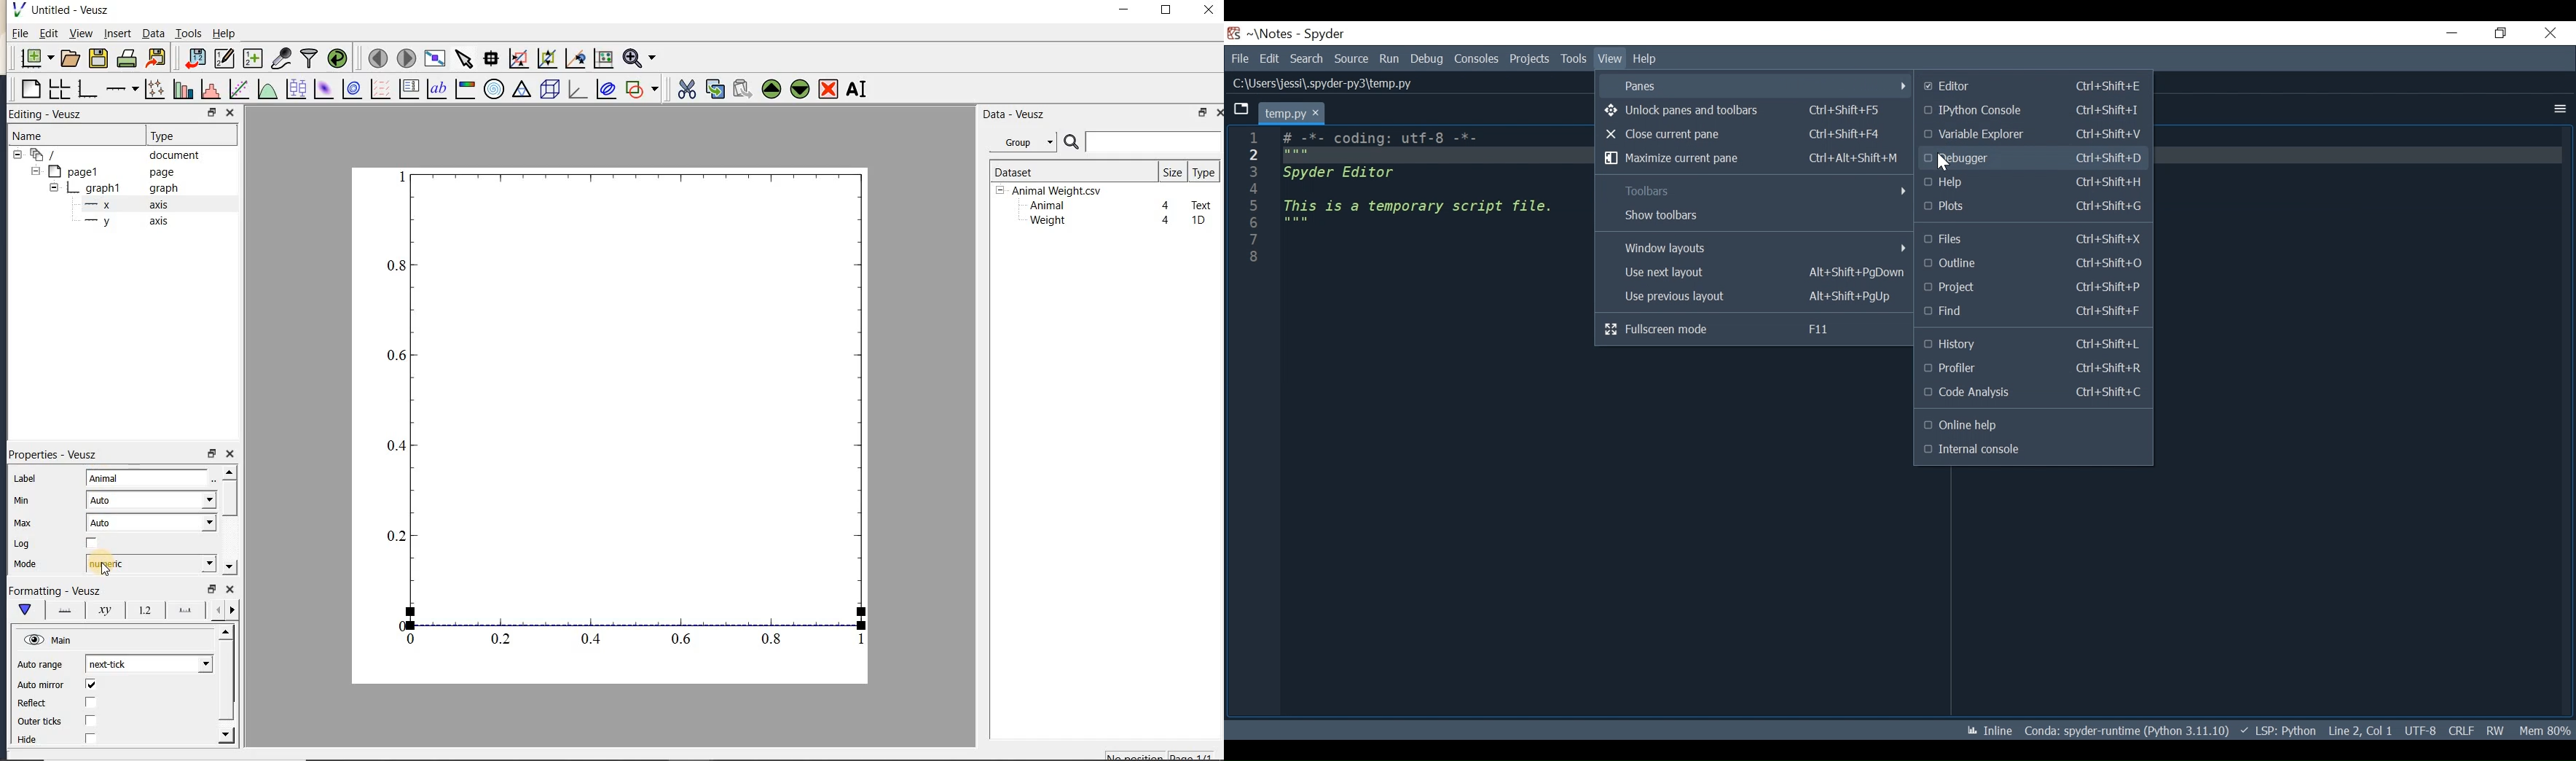 This screenshot has height=784, width=2576. I want to click on fit a function to data, so click(238, 89).